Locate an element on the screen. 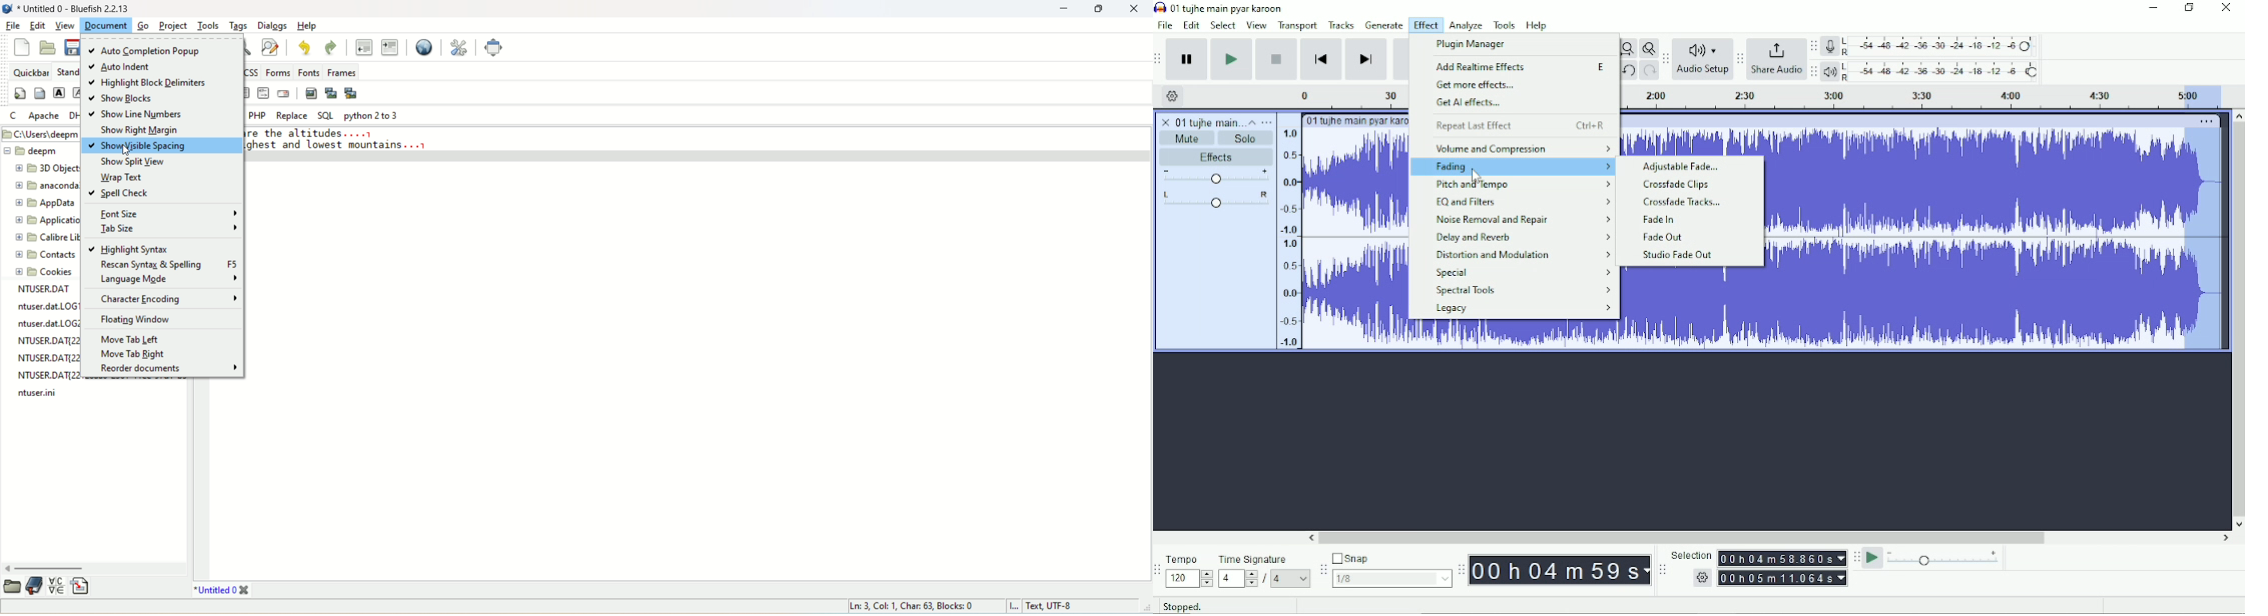 The width and height of the screenshot is (2268, 616). show blocks is located at coordinates (123, 99).